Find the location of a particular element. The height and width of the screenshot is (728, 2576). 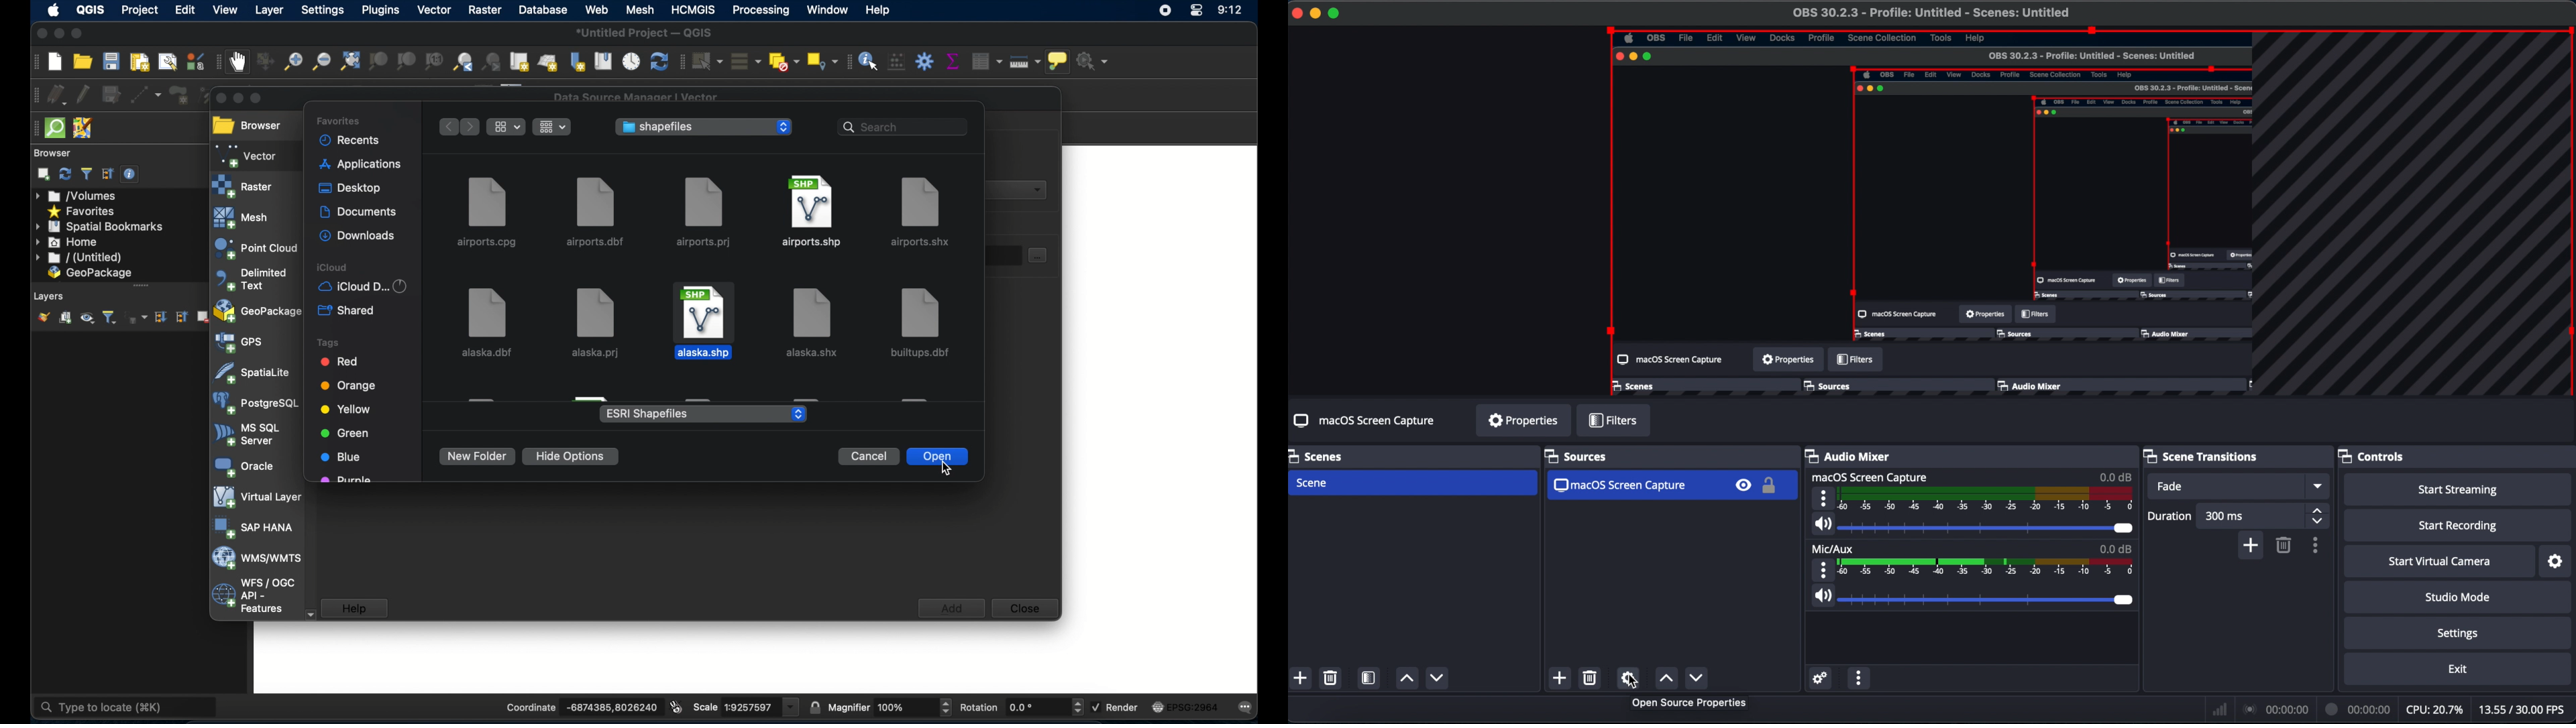

scene transitions is located at coordinates (2200, 456).